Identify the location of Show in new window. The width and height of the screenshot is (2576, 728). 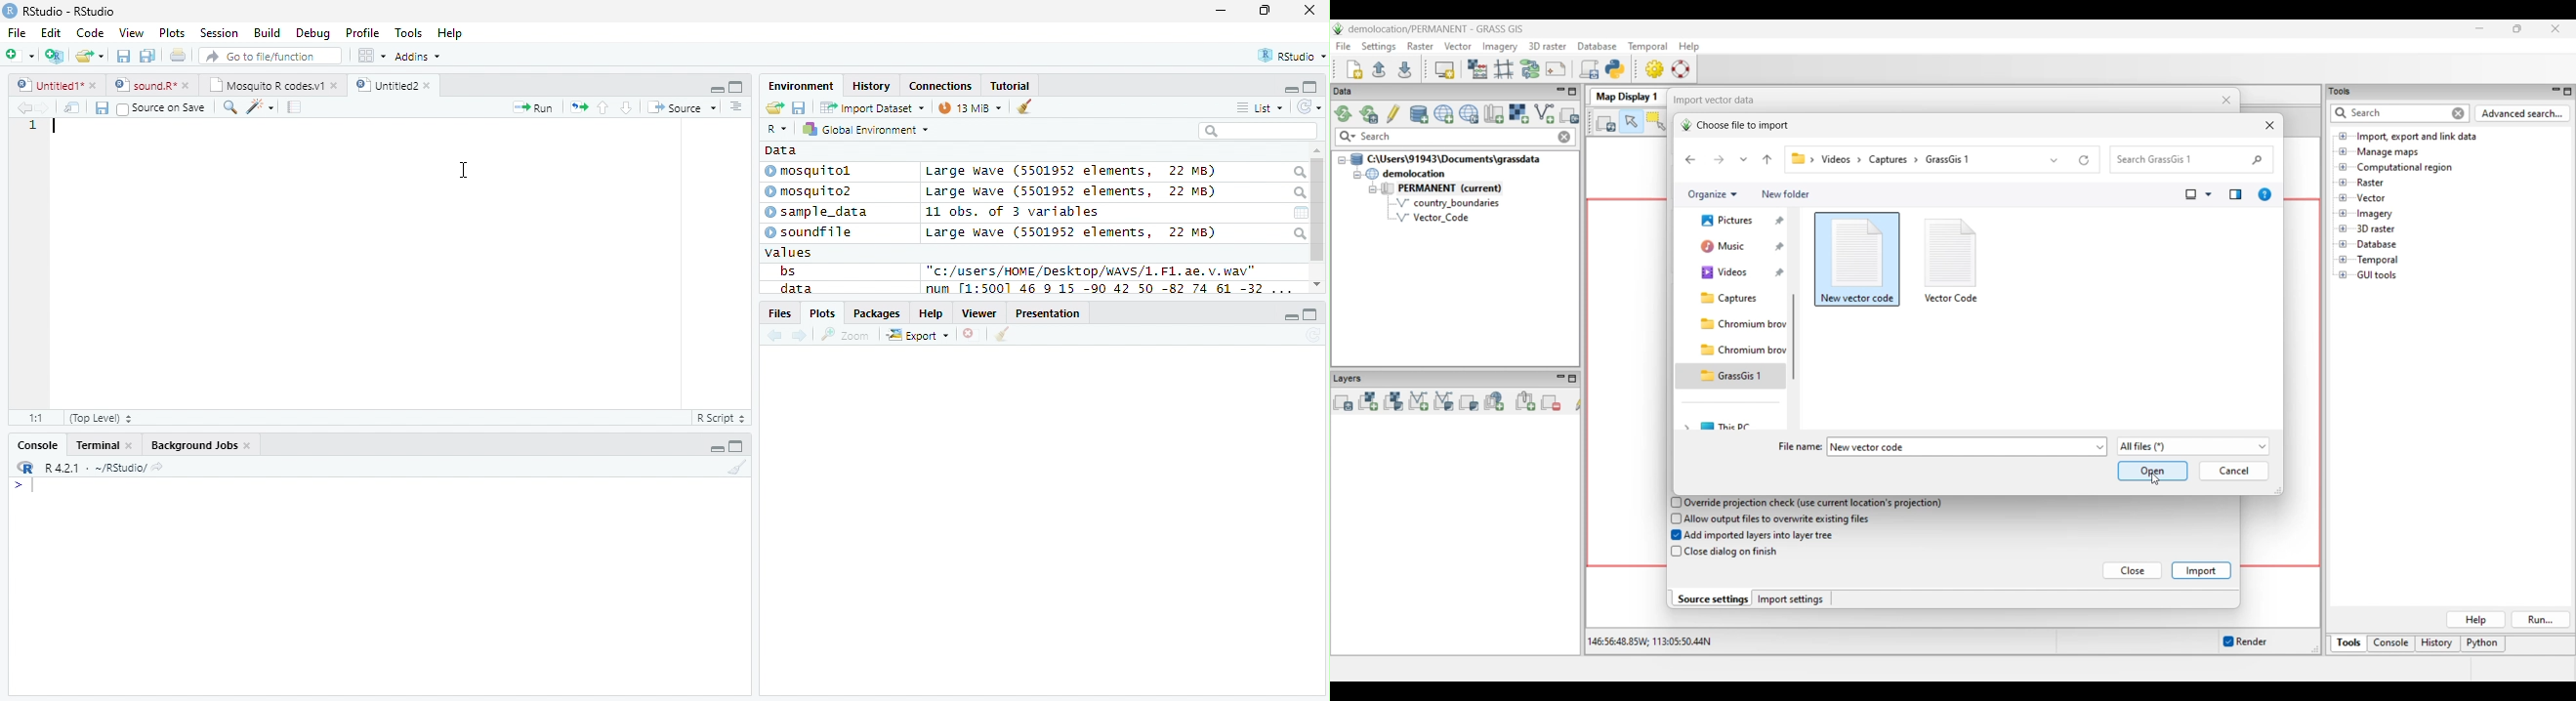
(72, 108).